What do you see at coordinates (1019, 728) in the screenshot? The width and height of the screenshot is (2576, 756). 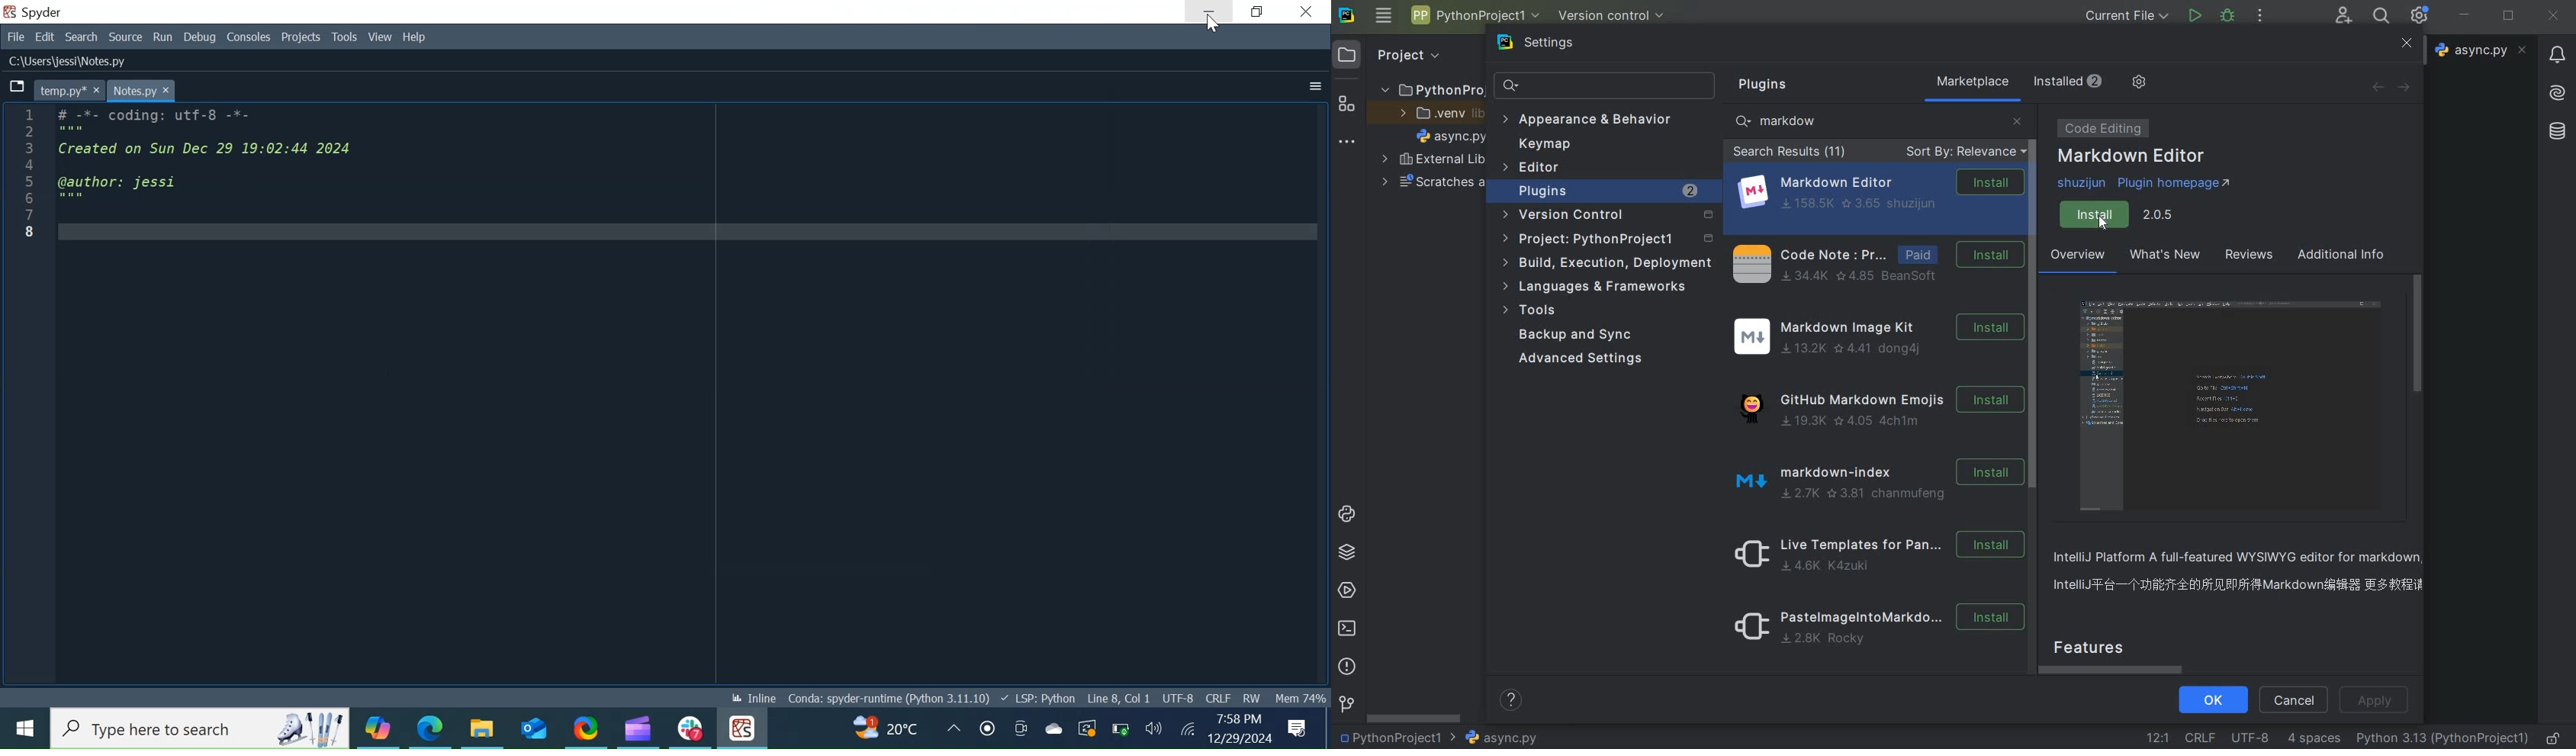 I see `Meet now` at bounding box center [1019, 728].